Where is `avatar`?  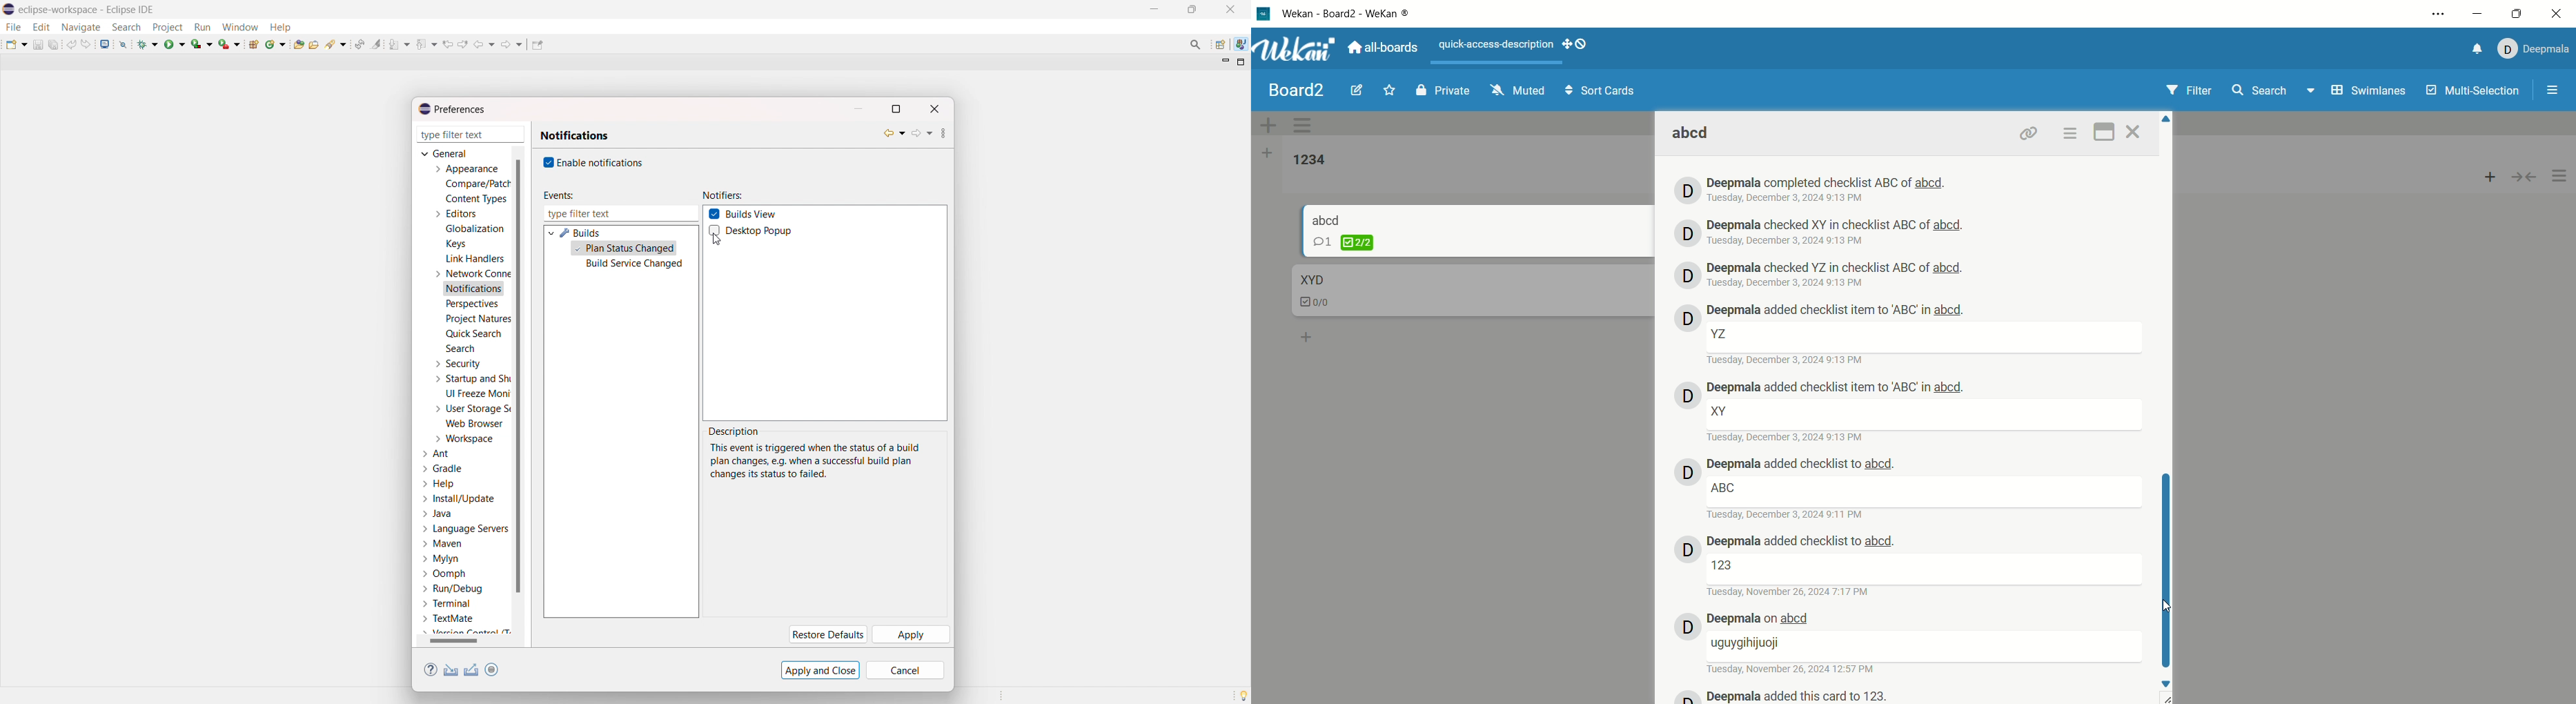
avatar is located at coordinates (1687, 551).